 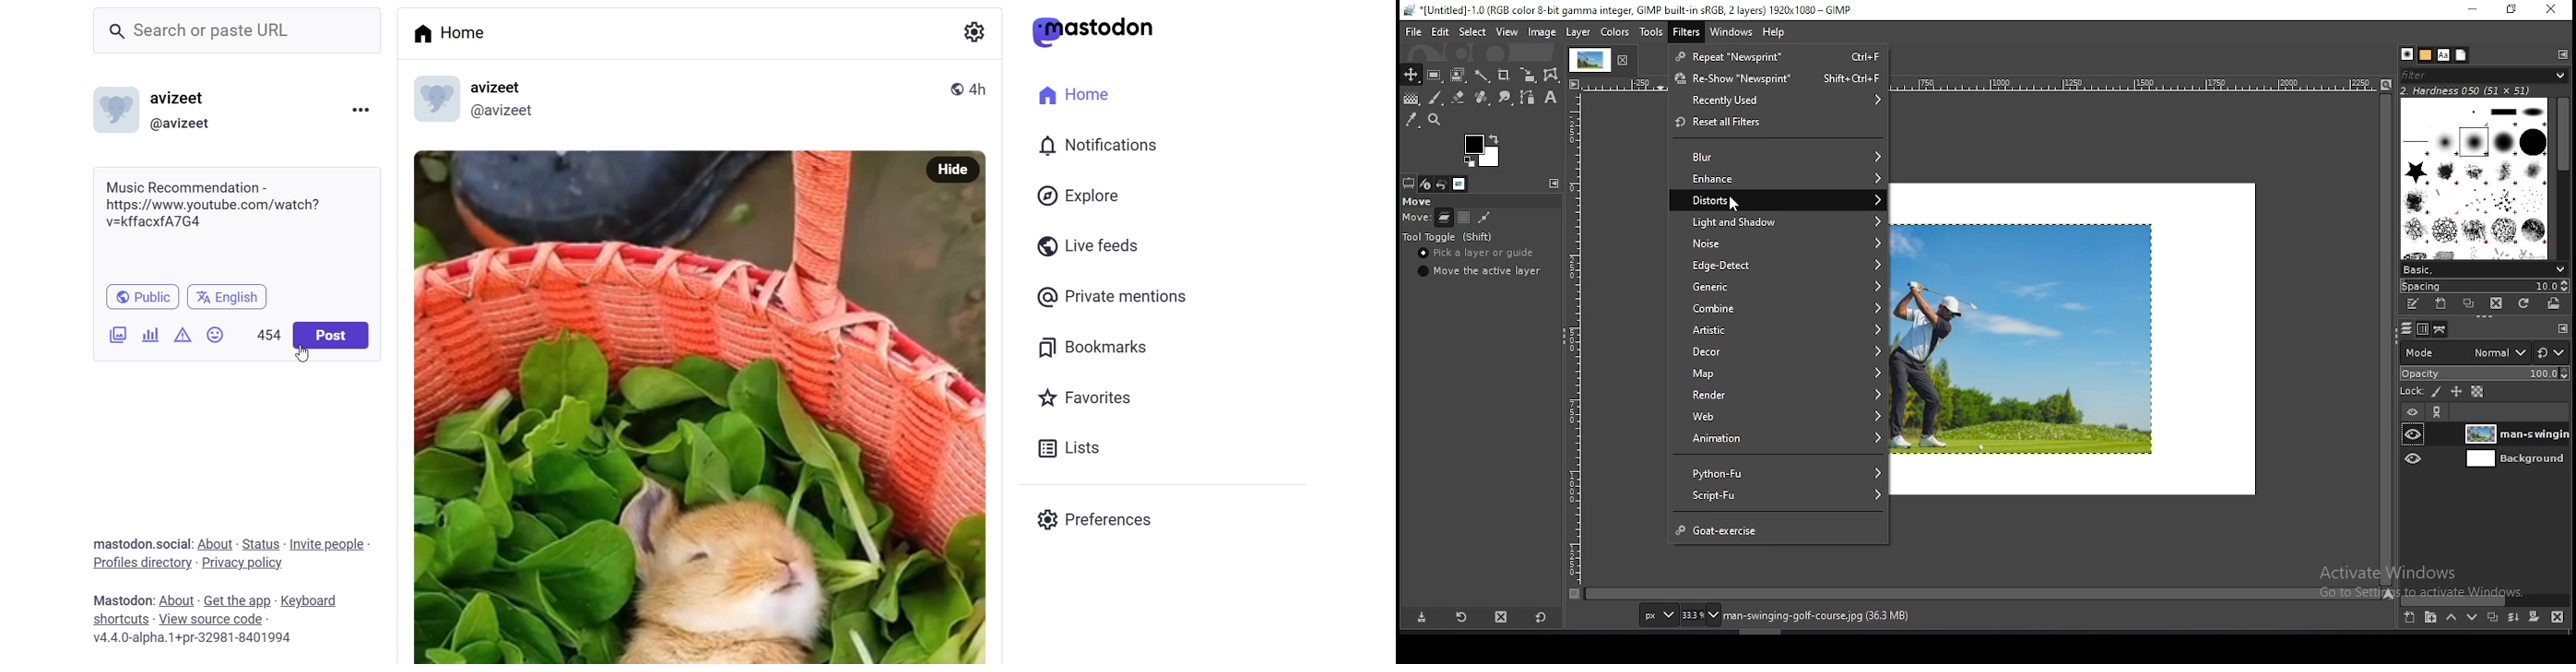 What do you see at coordinates (1435, 76) in the screenshot?
I see `rectangle select tool` at bounding box center [1435, 76].